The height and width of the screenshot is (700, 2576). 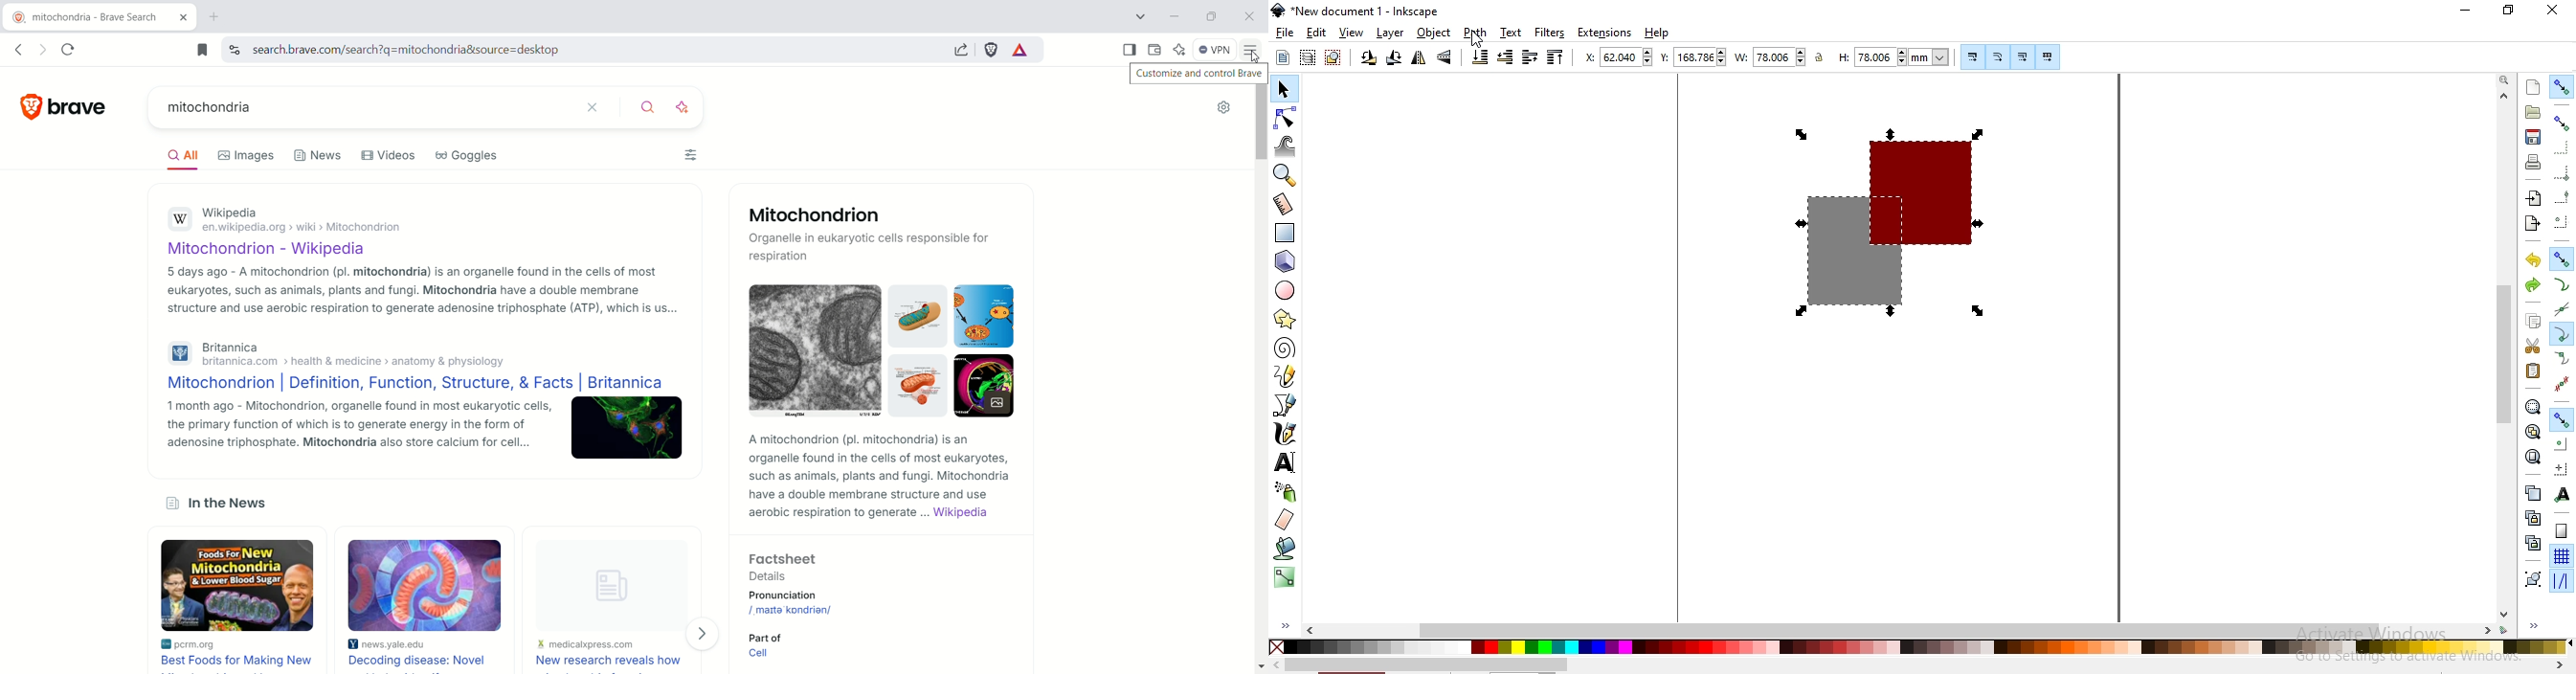 What do you see at coordinates (2561, 581) in the screenshot?
I see `snap guides` at bounding box center [2561, 581].